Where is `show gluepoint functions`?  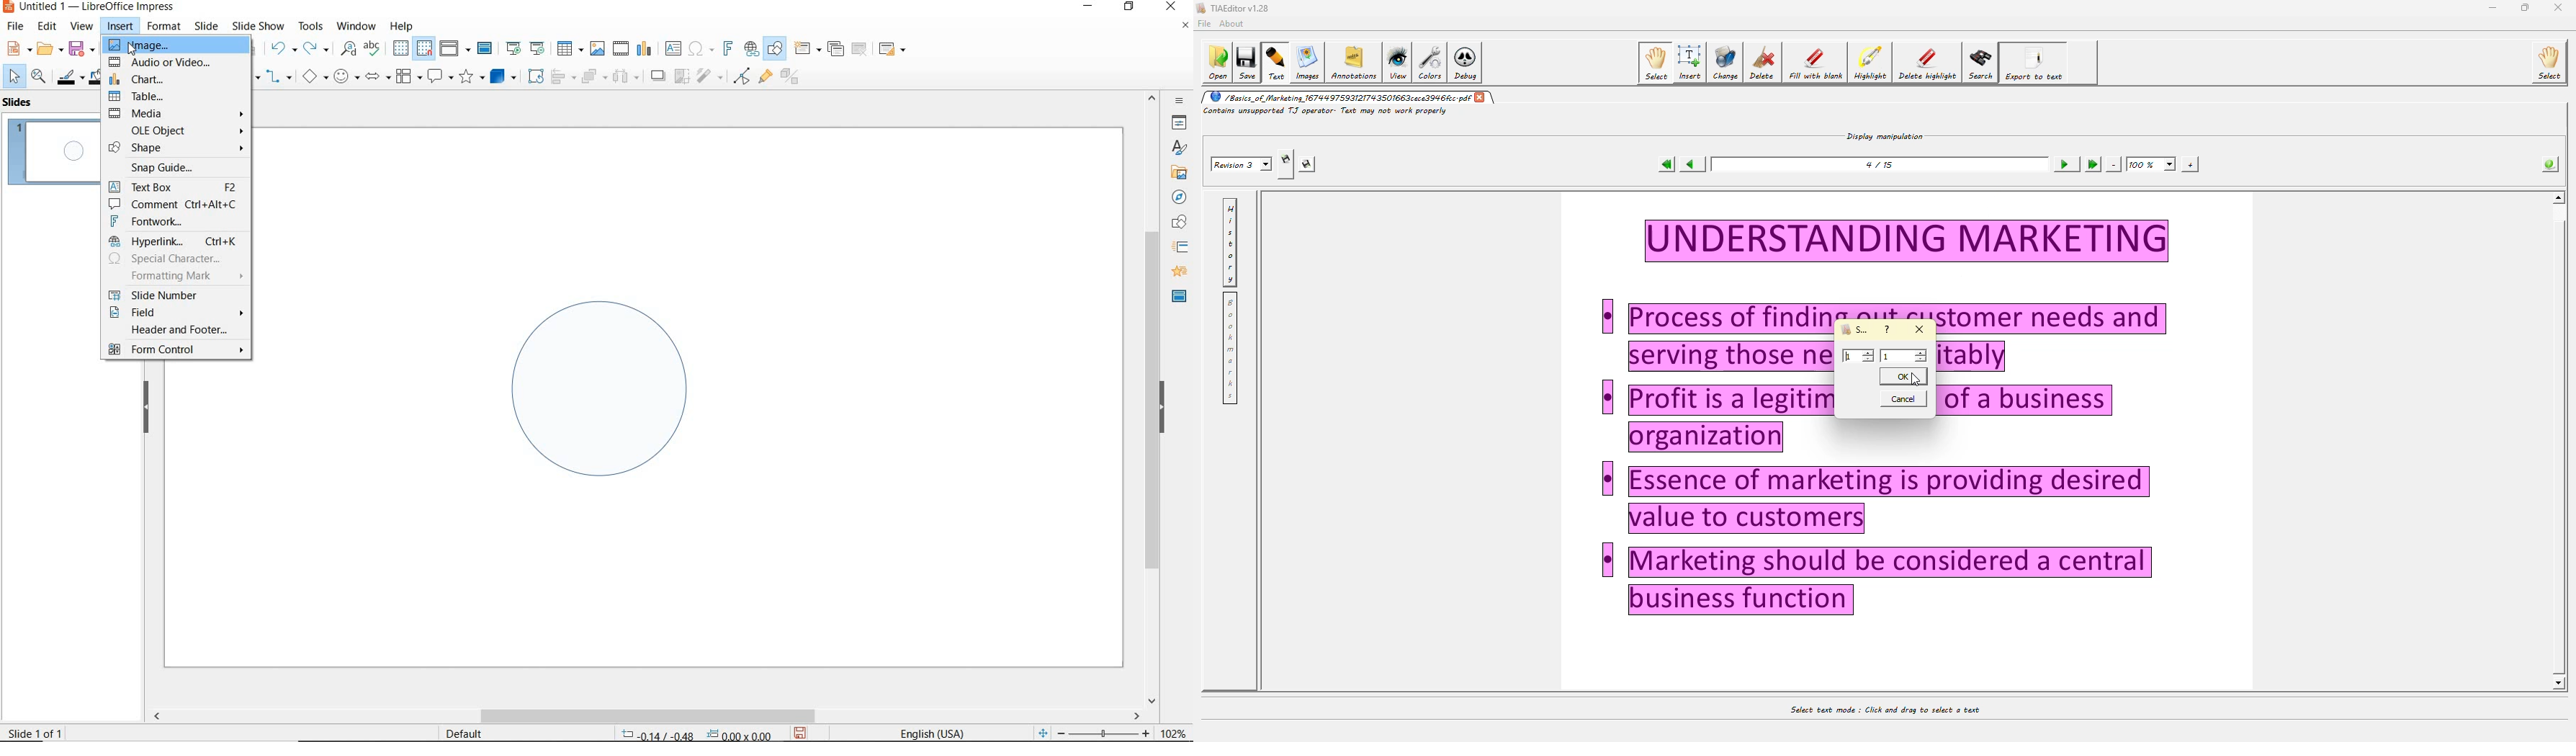 show gluepoint functions is located at coordinates (762, 77).